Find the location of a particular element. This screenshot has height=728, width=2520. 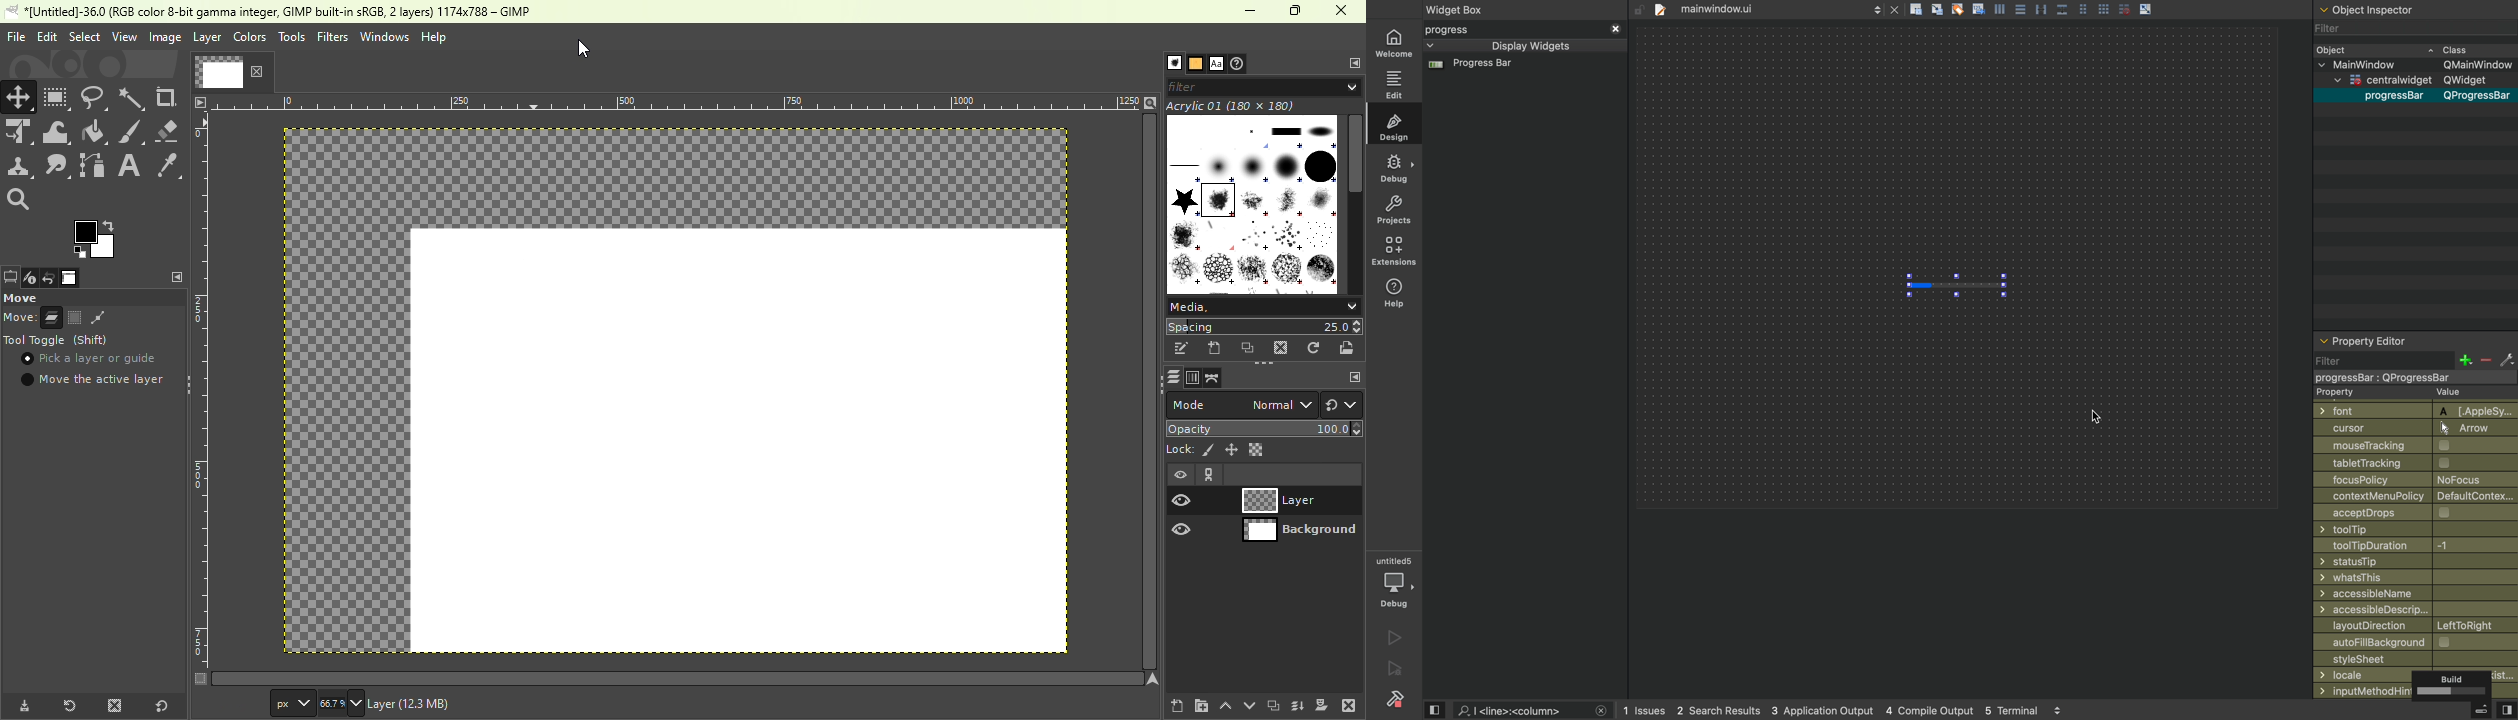

Configure this tab is located at coordinates (1351, 62).